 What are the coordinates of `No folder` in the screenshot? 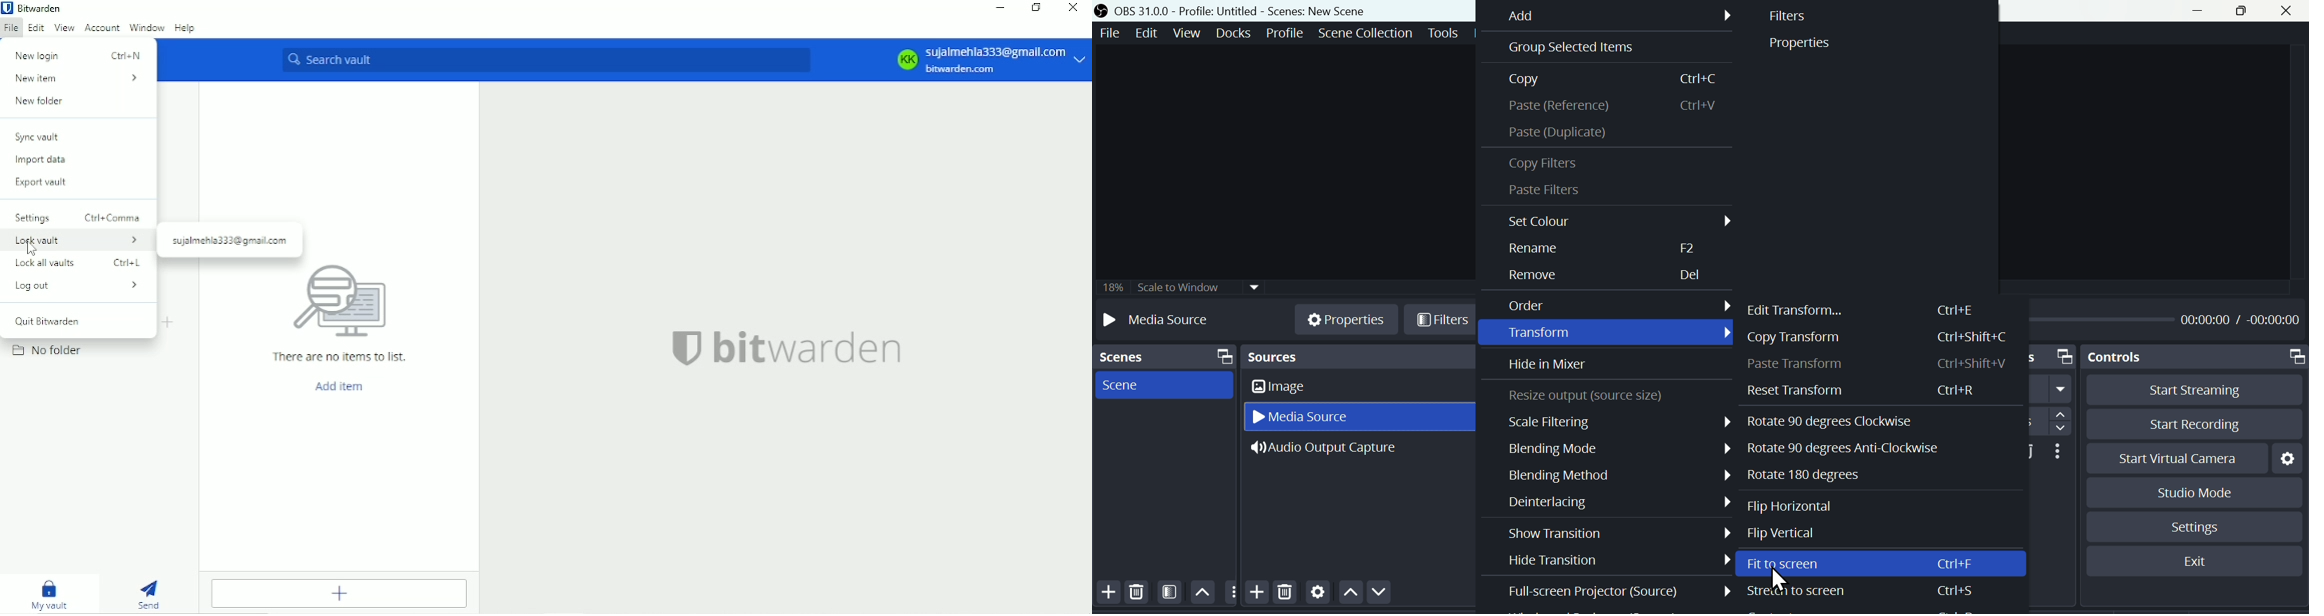 It's located at (49, 350).